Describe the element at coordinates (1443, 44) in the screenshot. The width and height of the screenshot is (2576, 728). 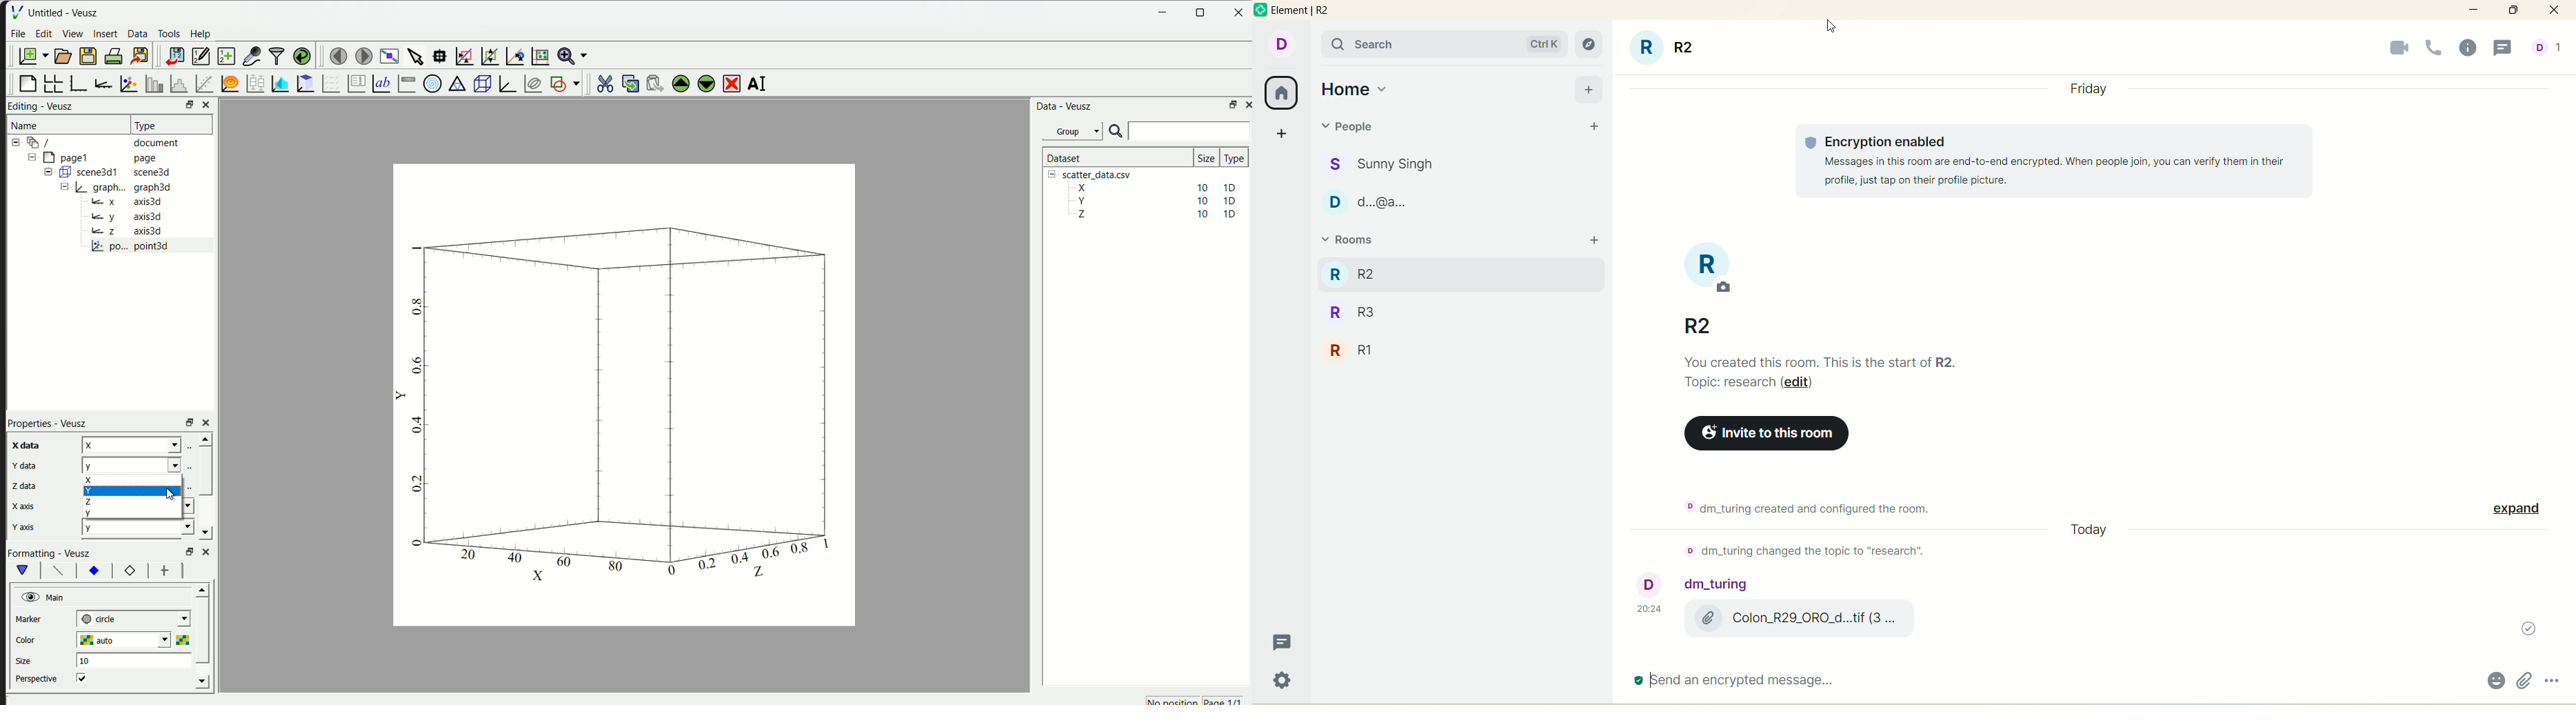
I see `search` at that location.